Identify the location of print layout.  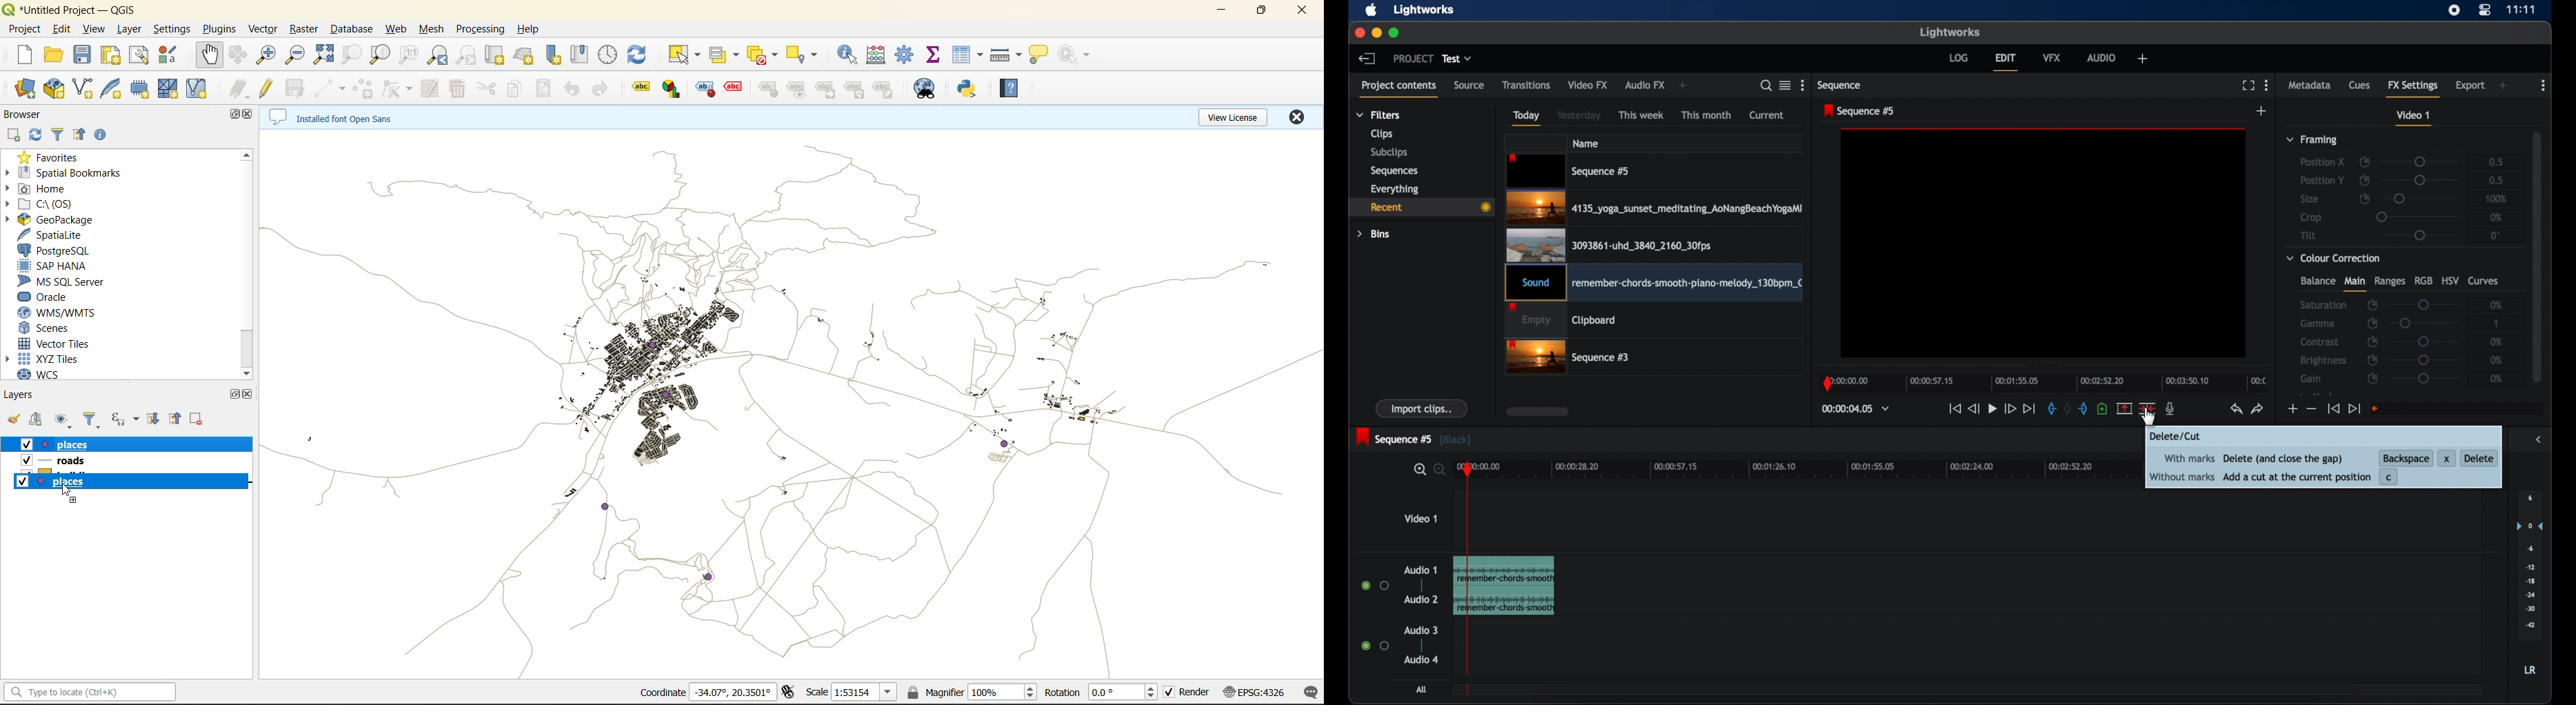
(108, 55).